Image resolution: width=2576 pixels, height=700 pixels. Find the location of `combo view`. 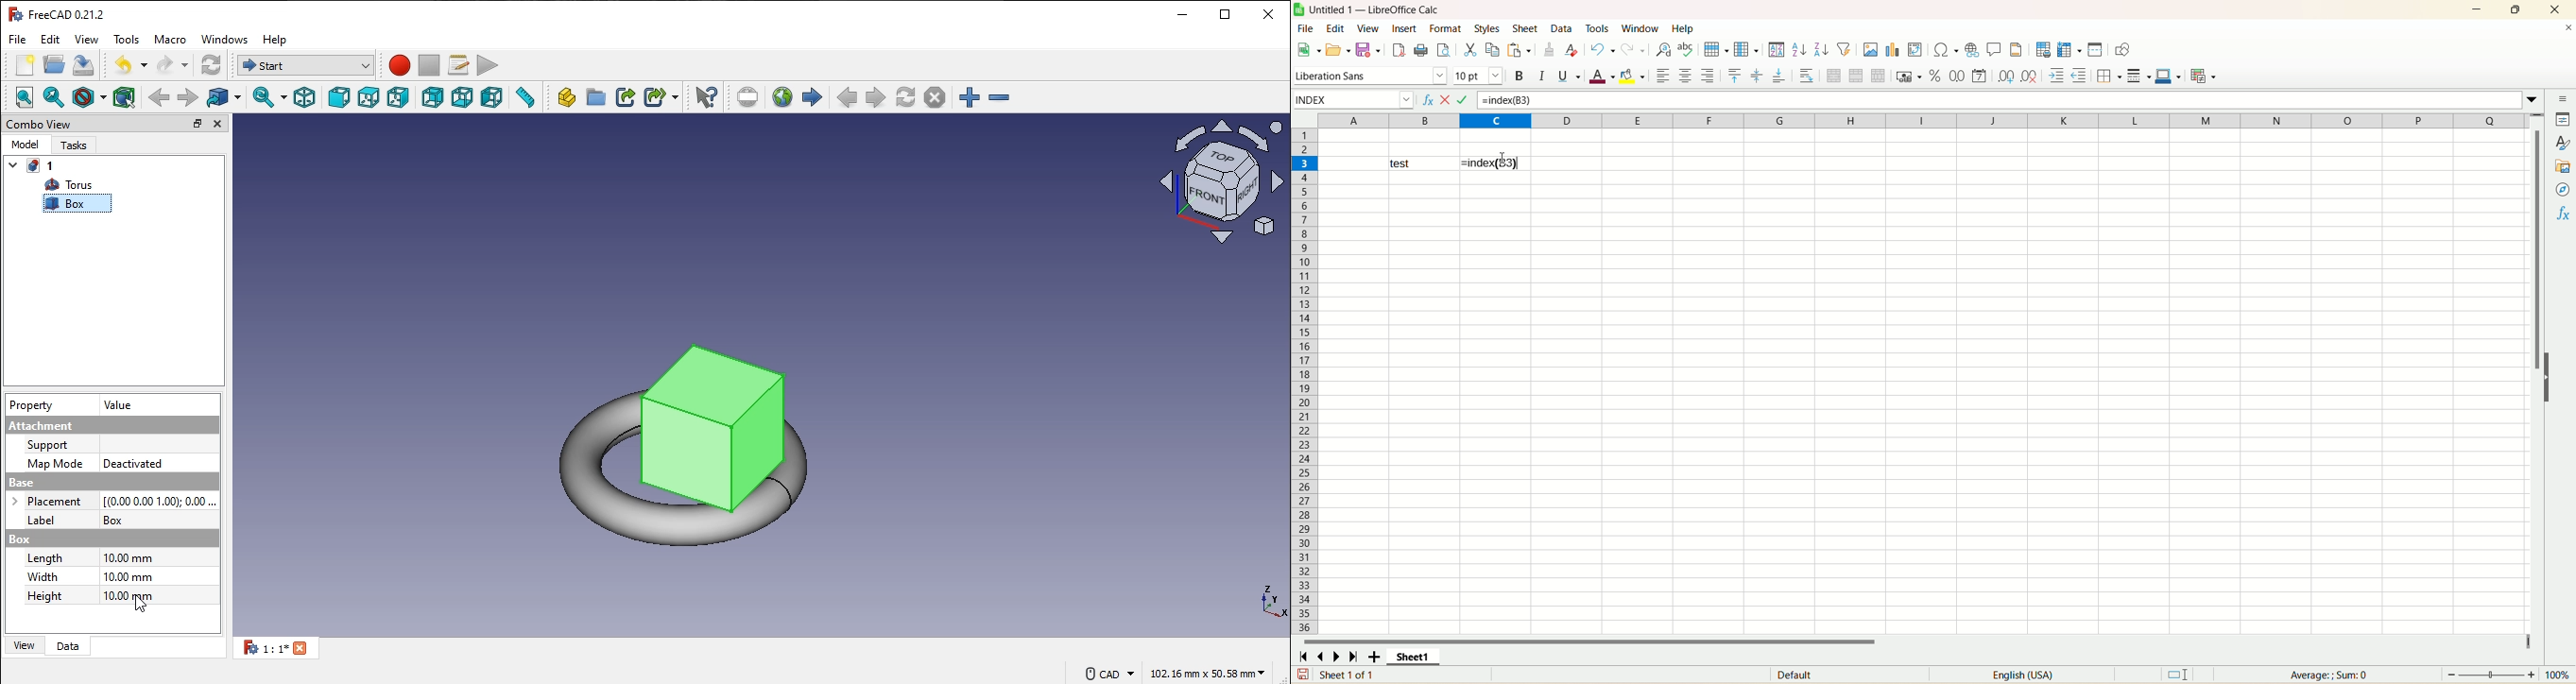

combo view is located at coordinates (40, 124).